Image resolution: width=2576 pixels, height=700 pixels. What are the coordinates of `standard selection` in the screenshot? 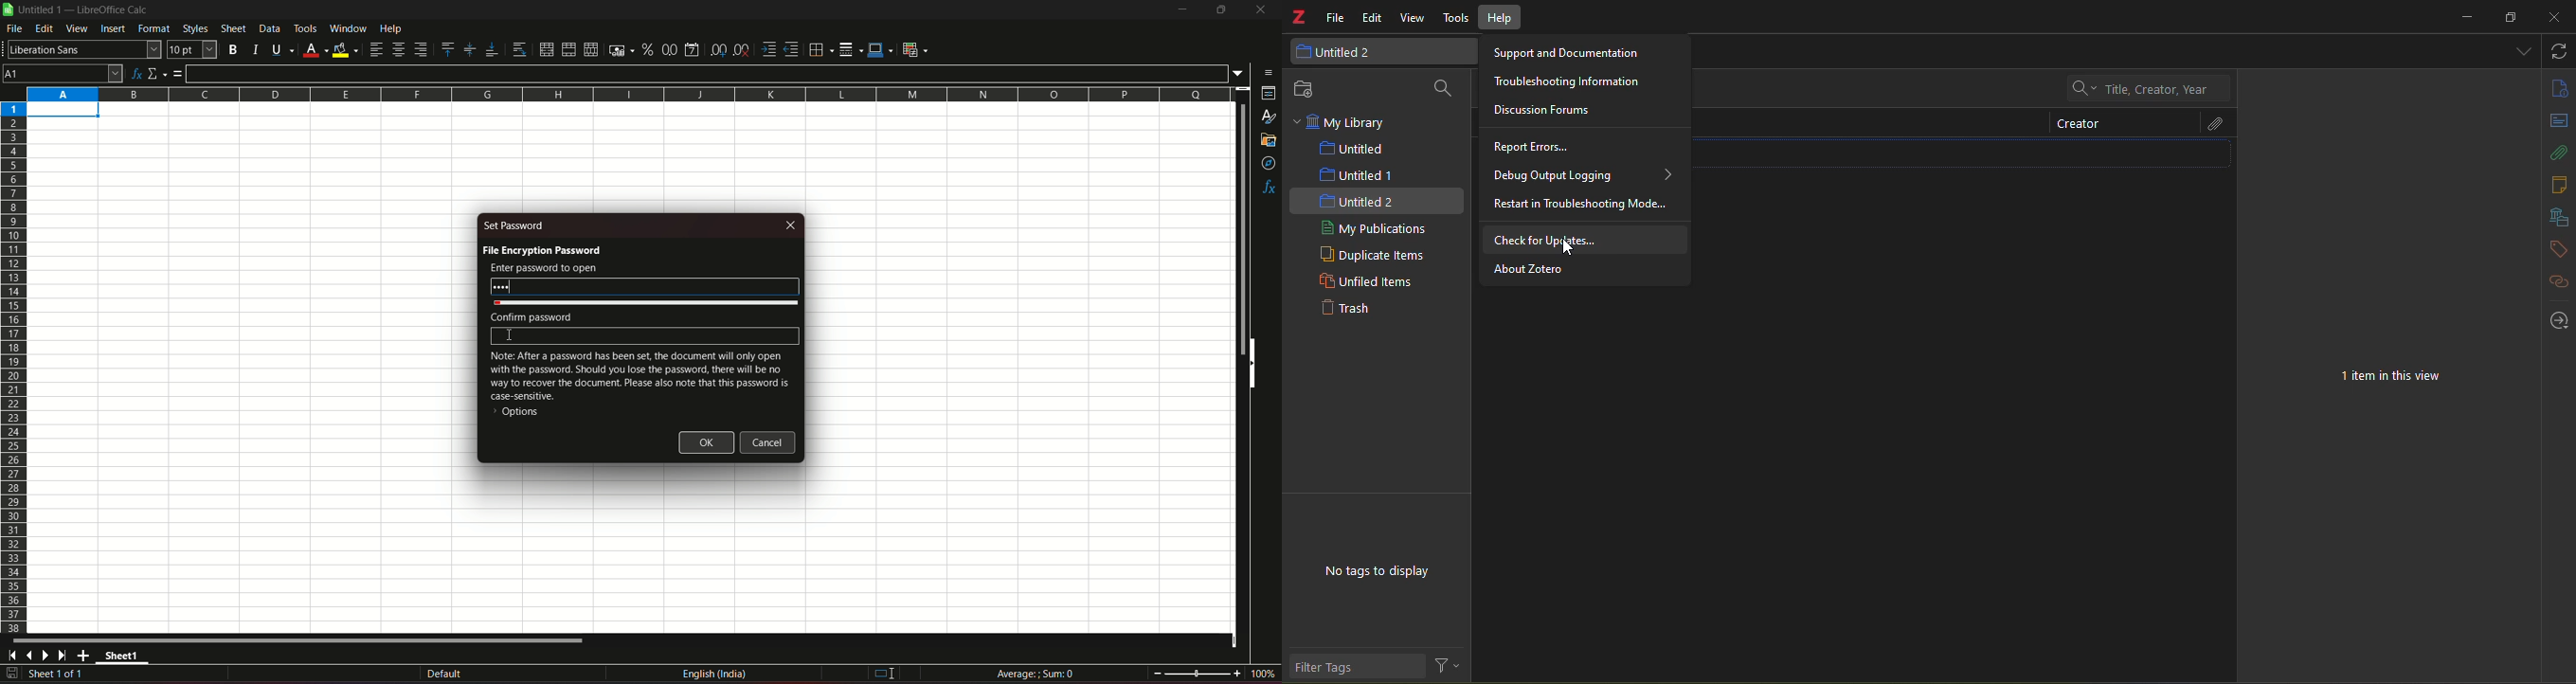 It's located at (882, 673).